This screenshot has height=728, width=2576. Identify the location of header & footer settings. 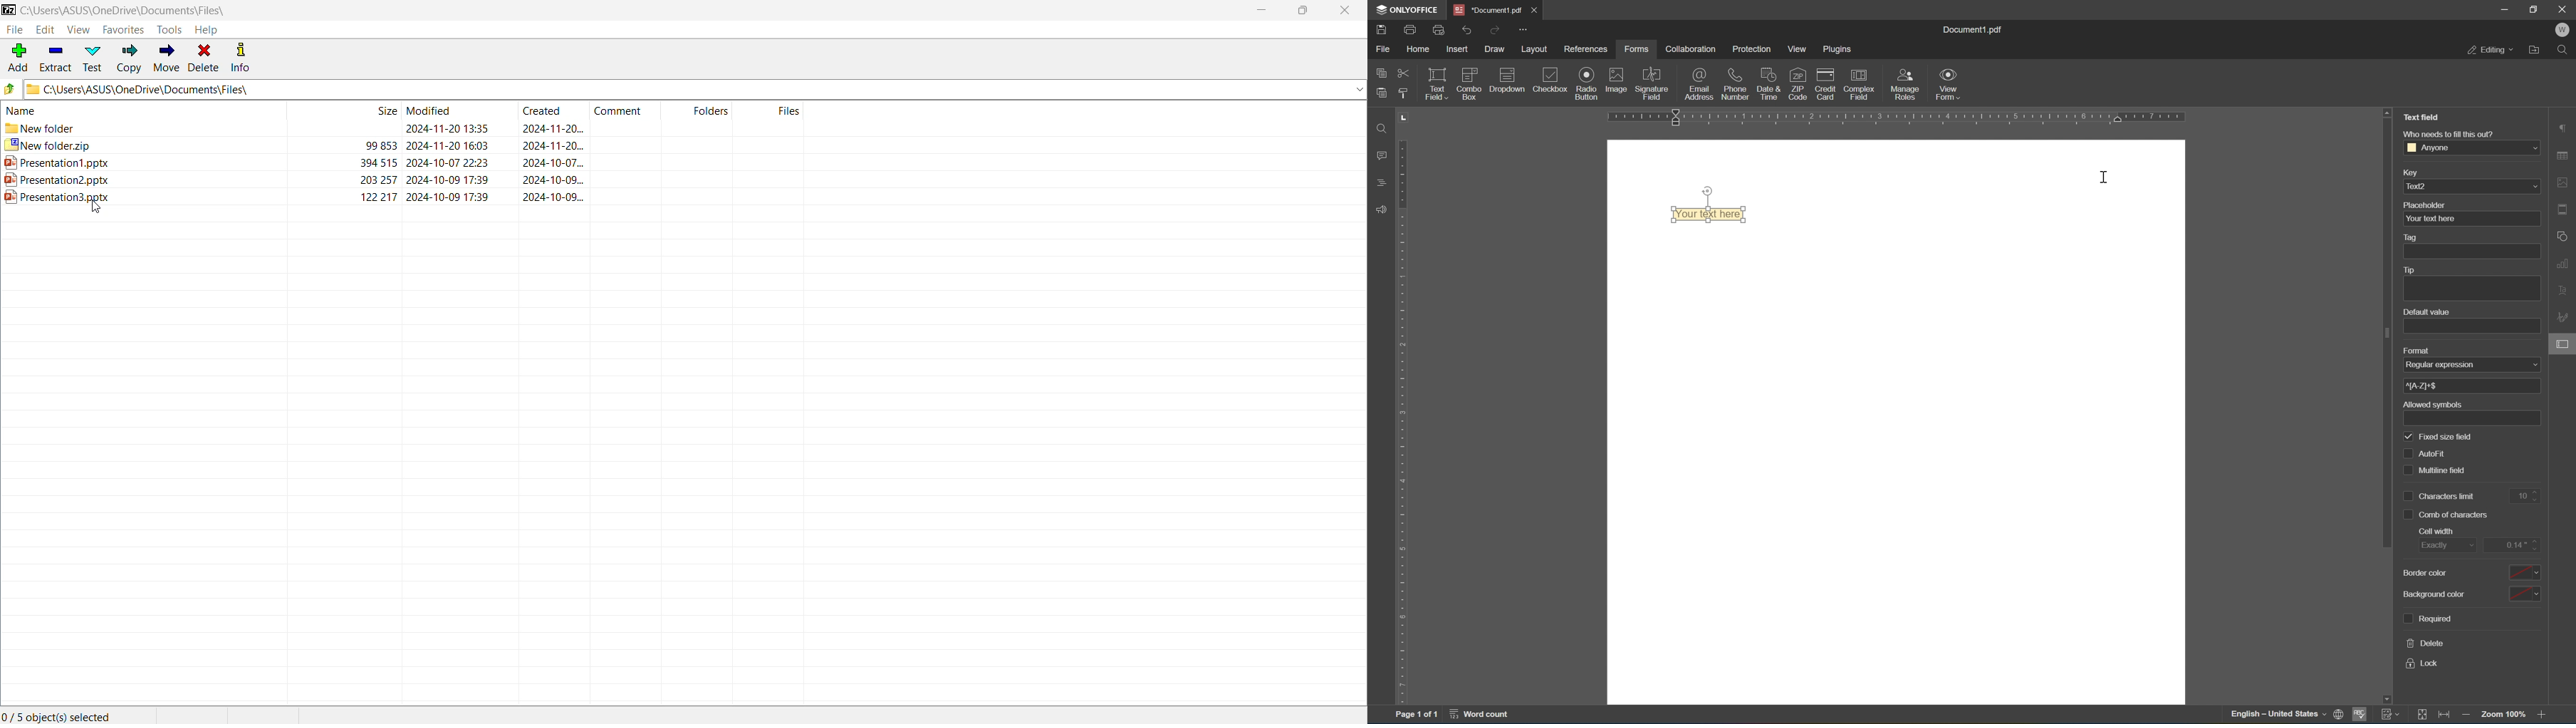
(2564, 210).